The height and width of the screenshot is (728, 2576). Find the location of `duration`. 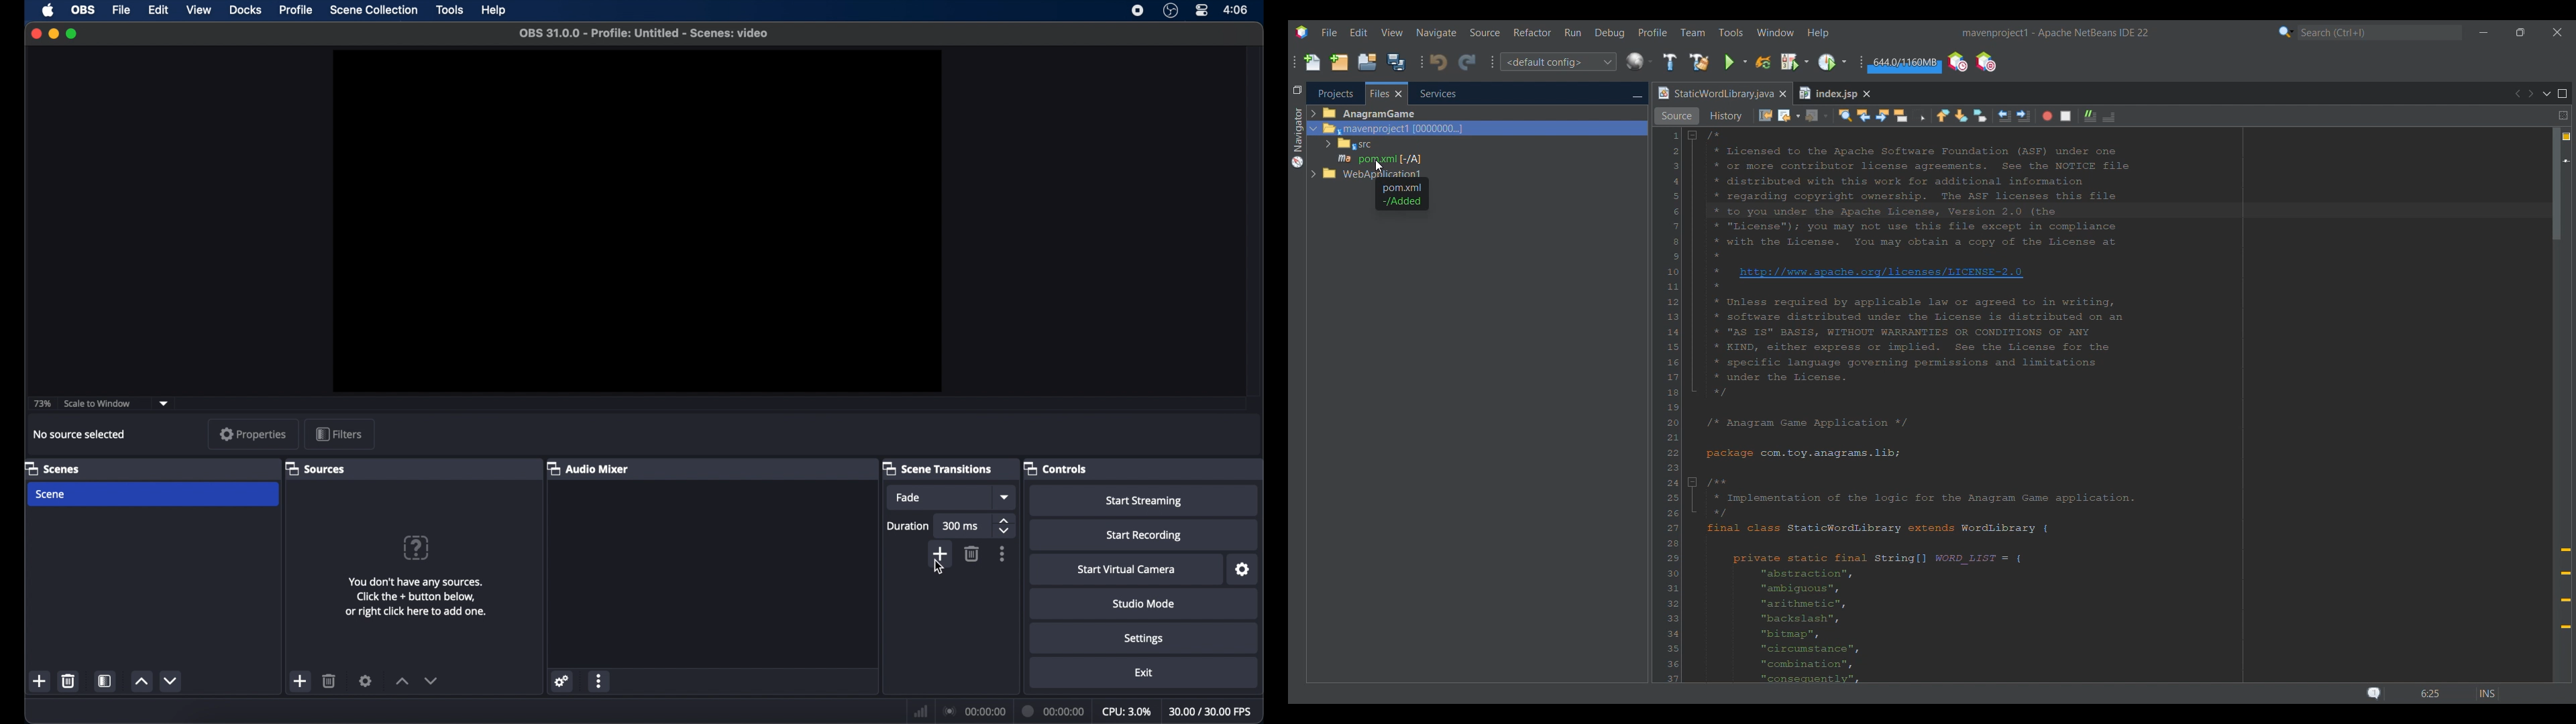

duration is located at coordinates (1054, 711).